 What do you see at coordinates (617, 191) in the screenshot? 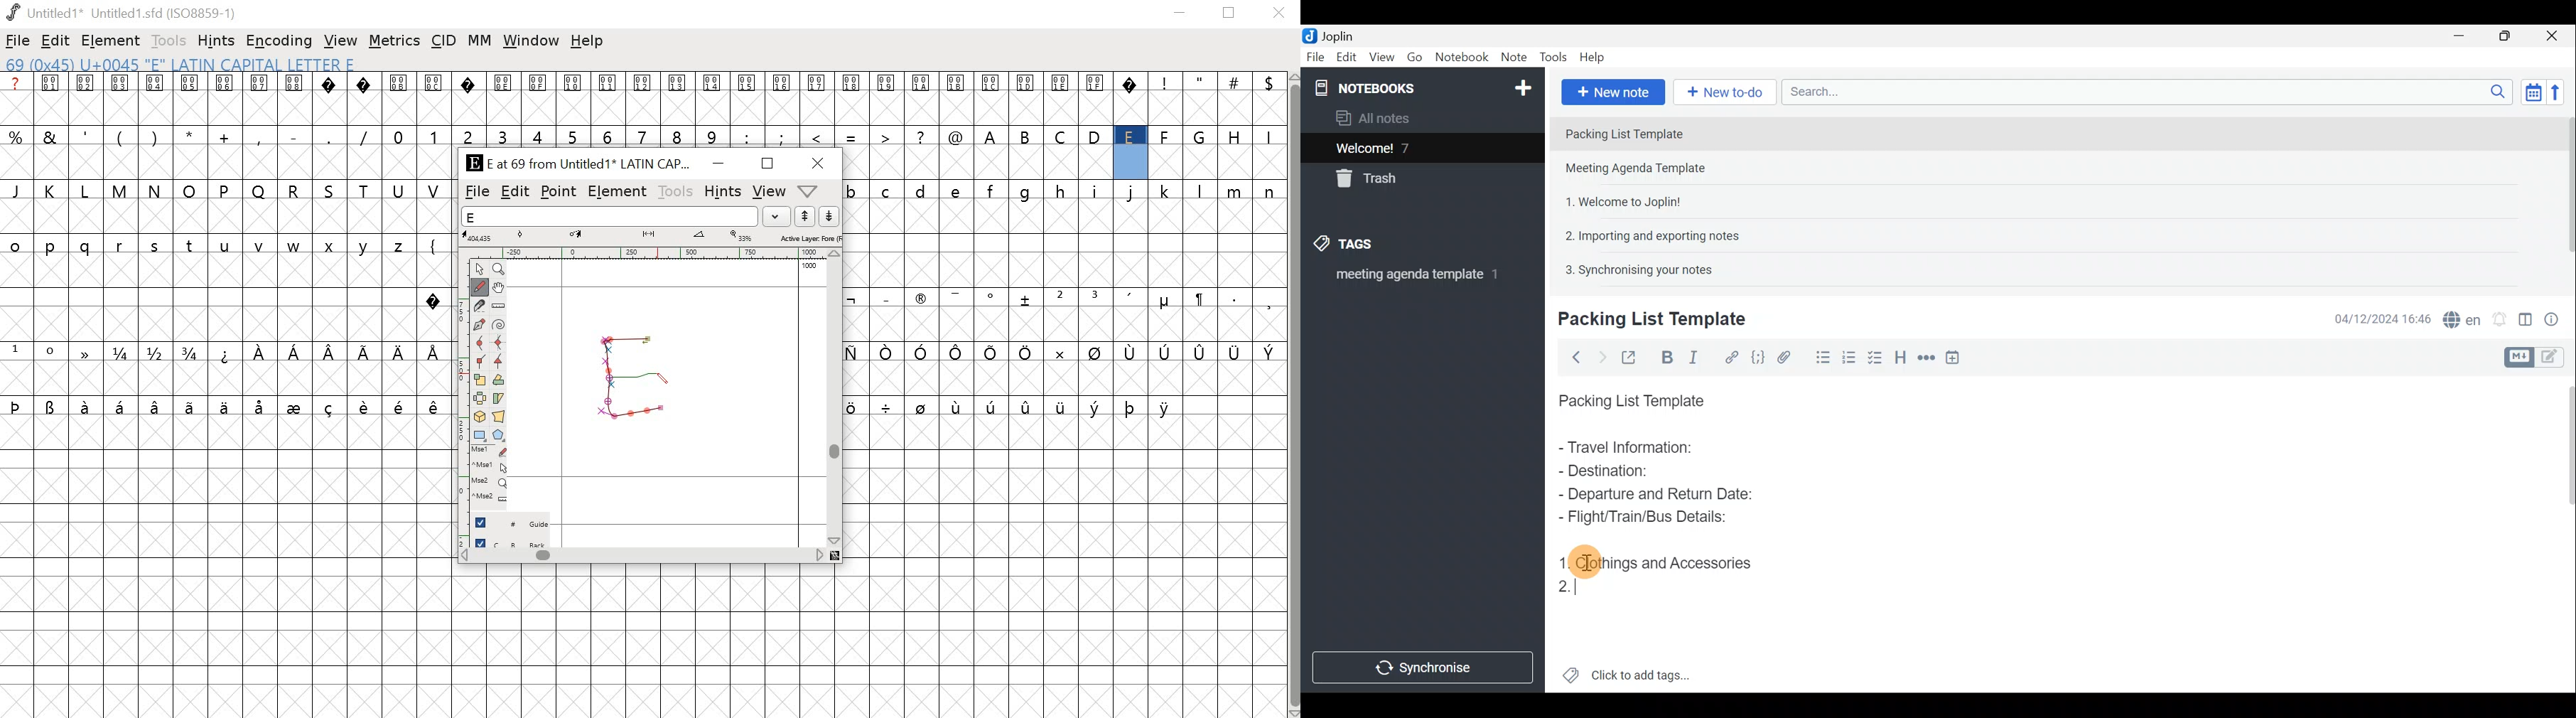
I see `element` at bounding box center [617, 191].